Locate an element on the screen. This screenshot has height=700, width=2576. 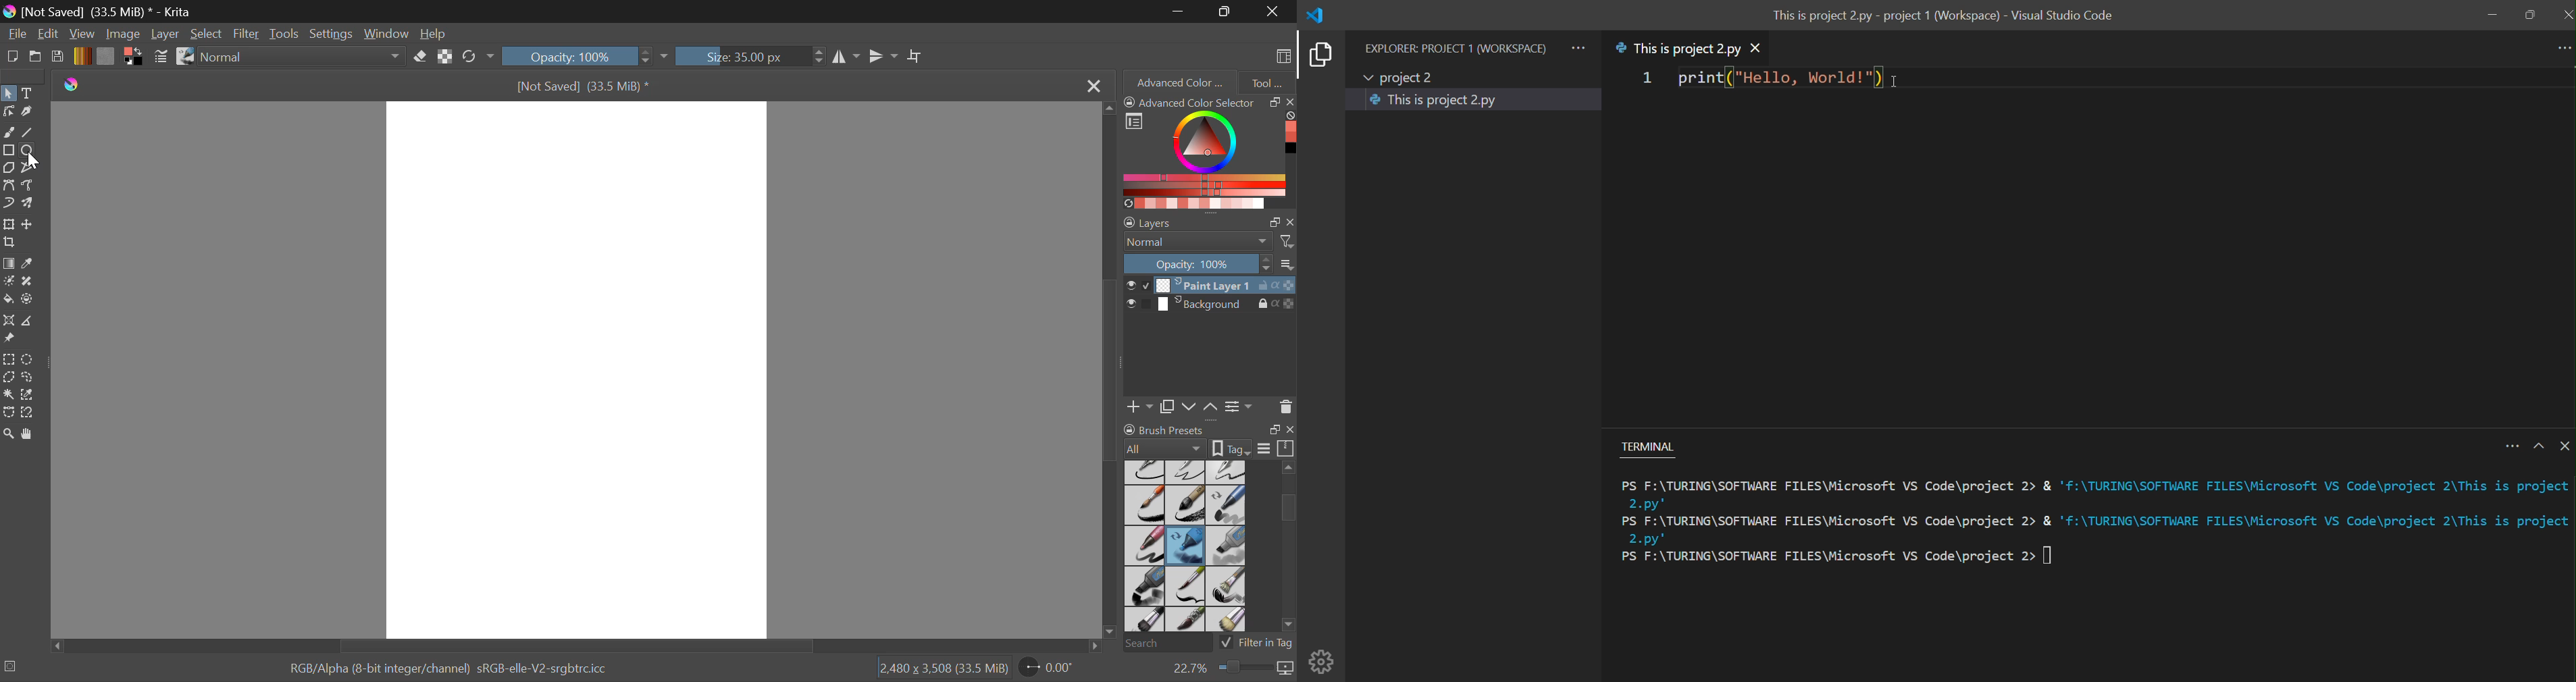
File is located at coordinates (18, 35).